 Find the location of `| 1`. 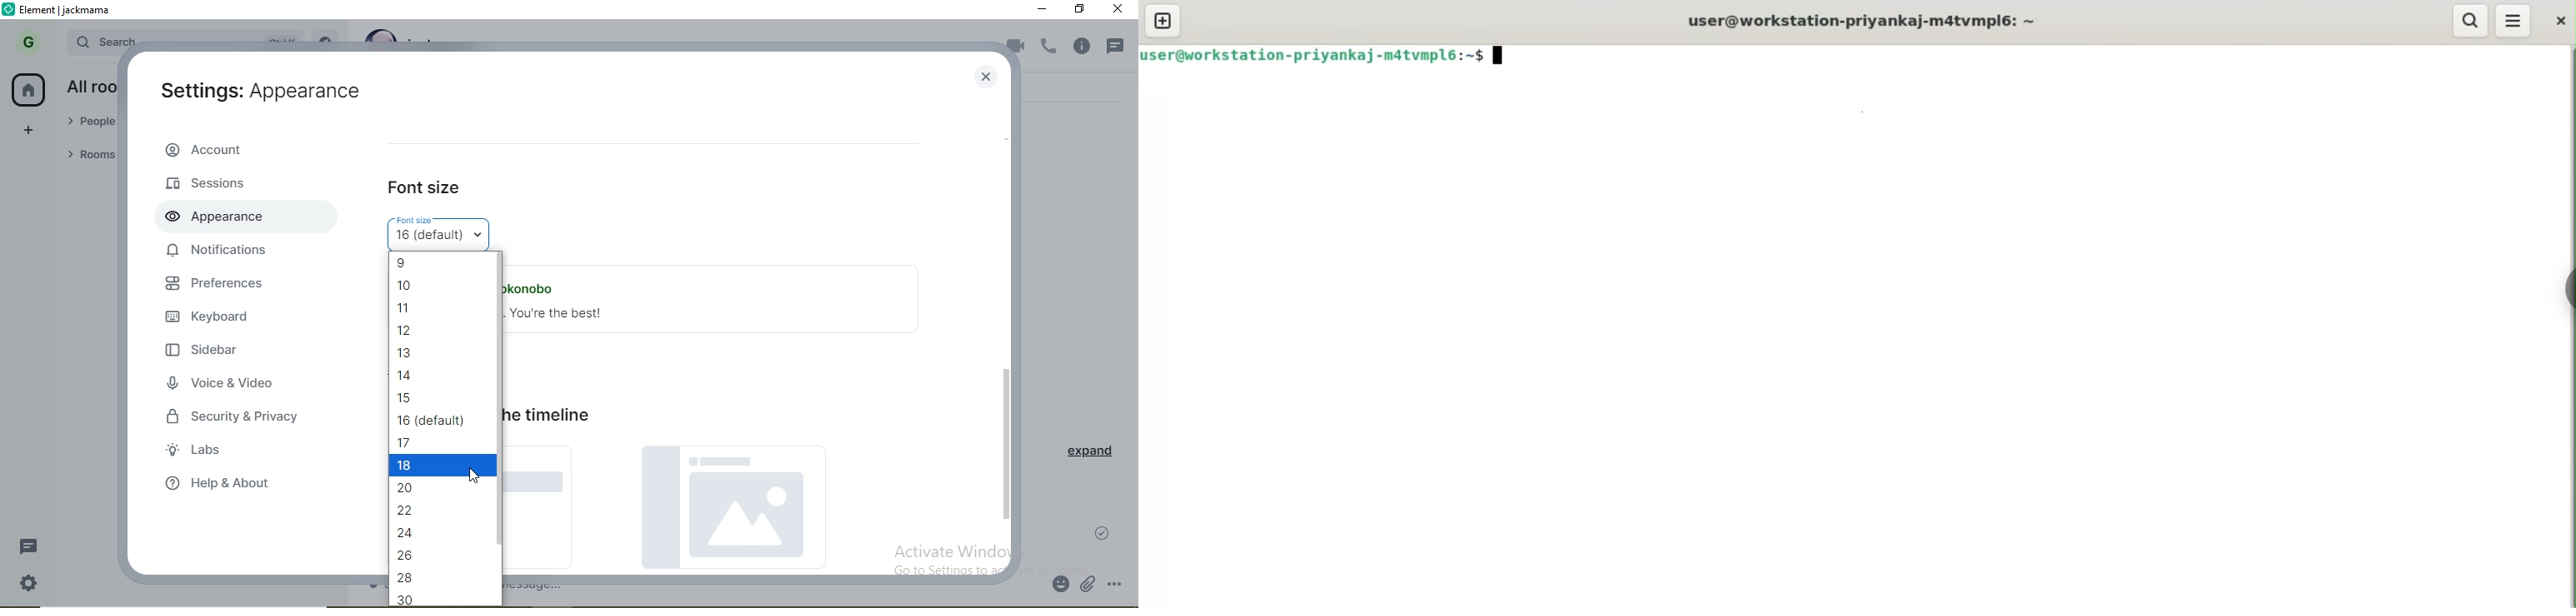

| 1 is located at coordinates (428, 308).